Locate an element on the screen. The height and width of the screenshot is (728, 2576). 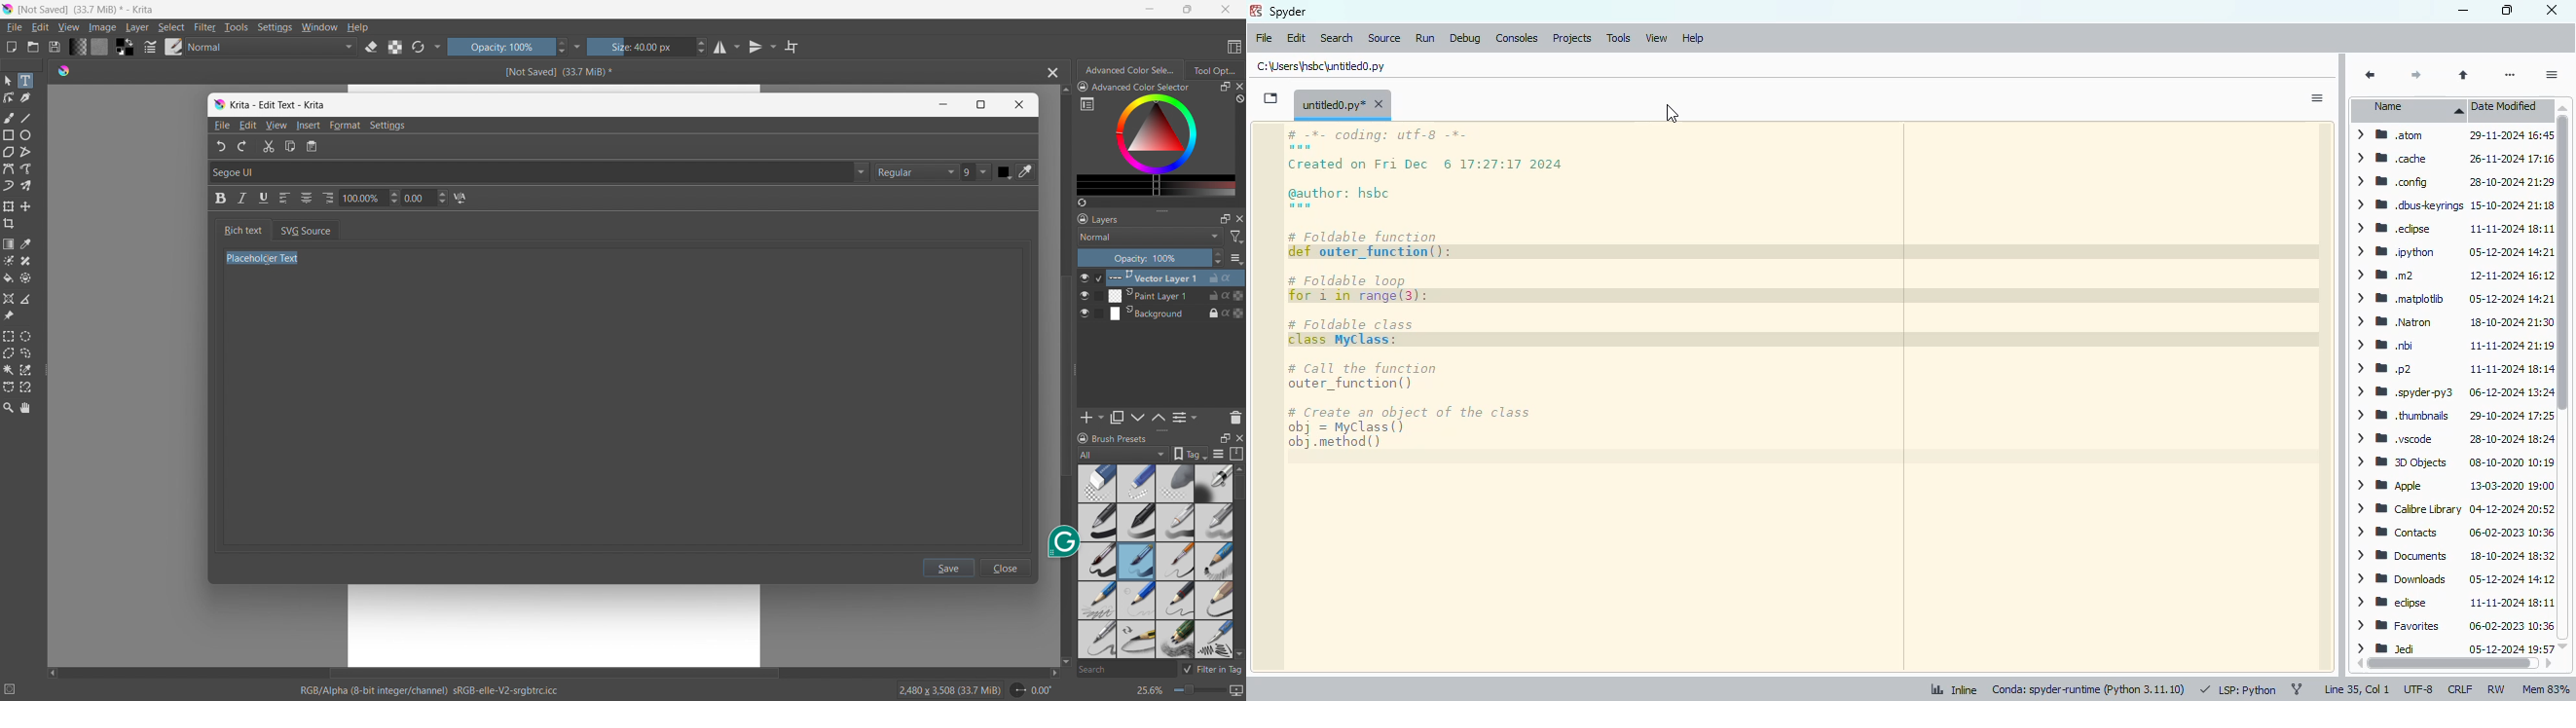
close document is located at coordinates (1049, 73).